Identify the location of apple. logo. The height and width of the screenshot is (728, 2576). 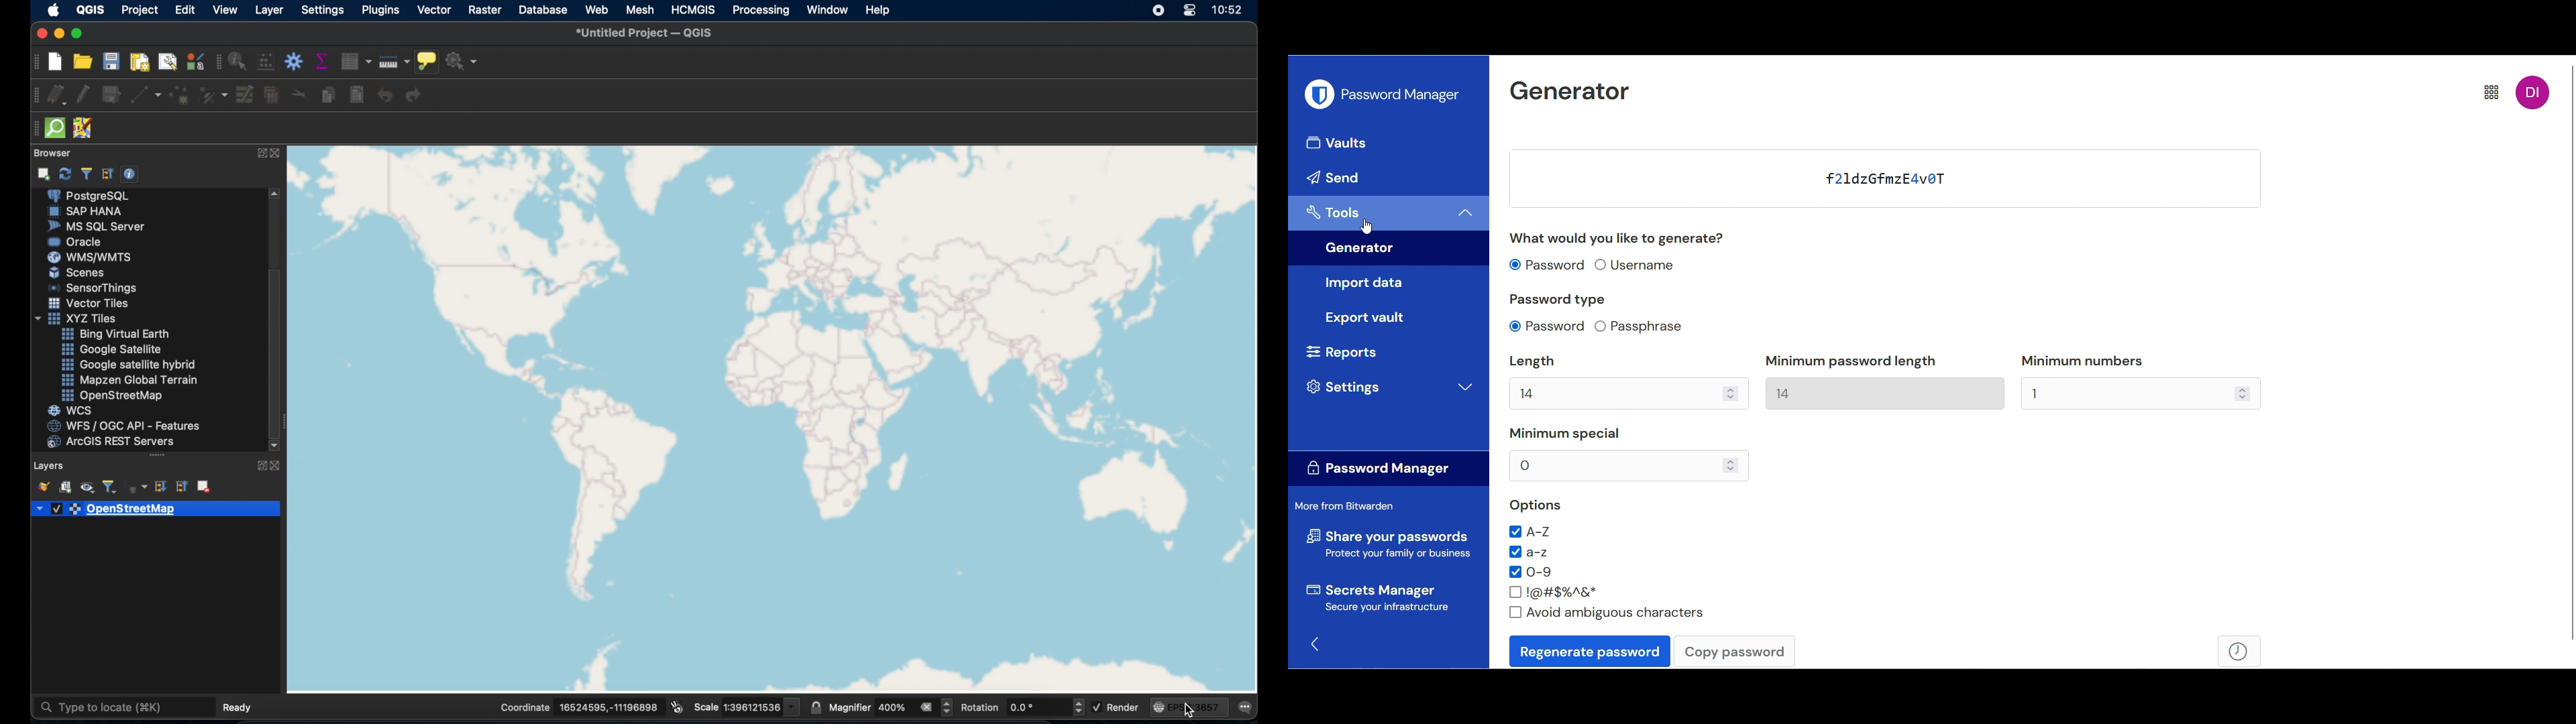
(53, 9).